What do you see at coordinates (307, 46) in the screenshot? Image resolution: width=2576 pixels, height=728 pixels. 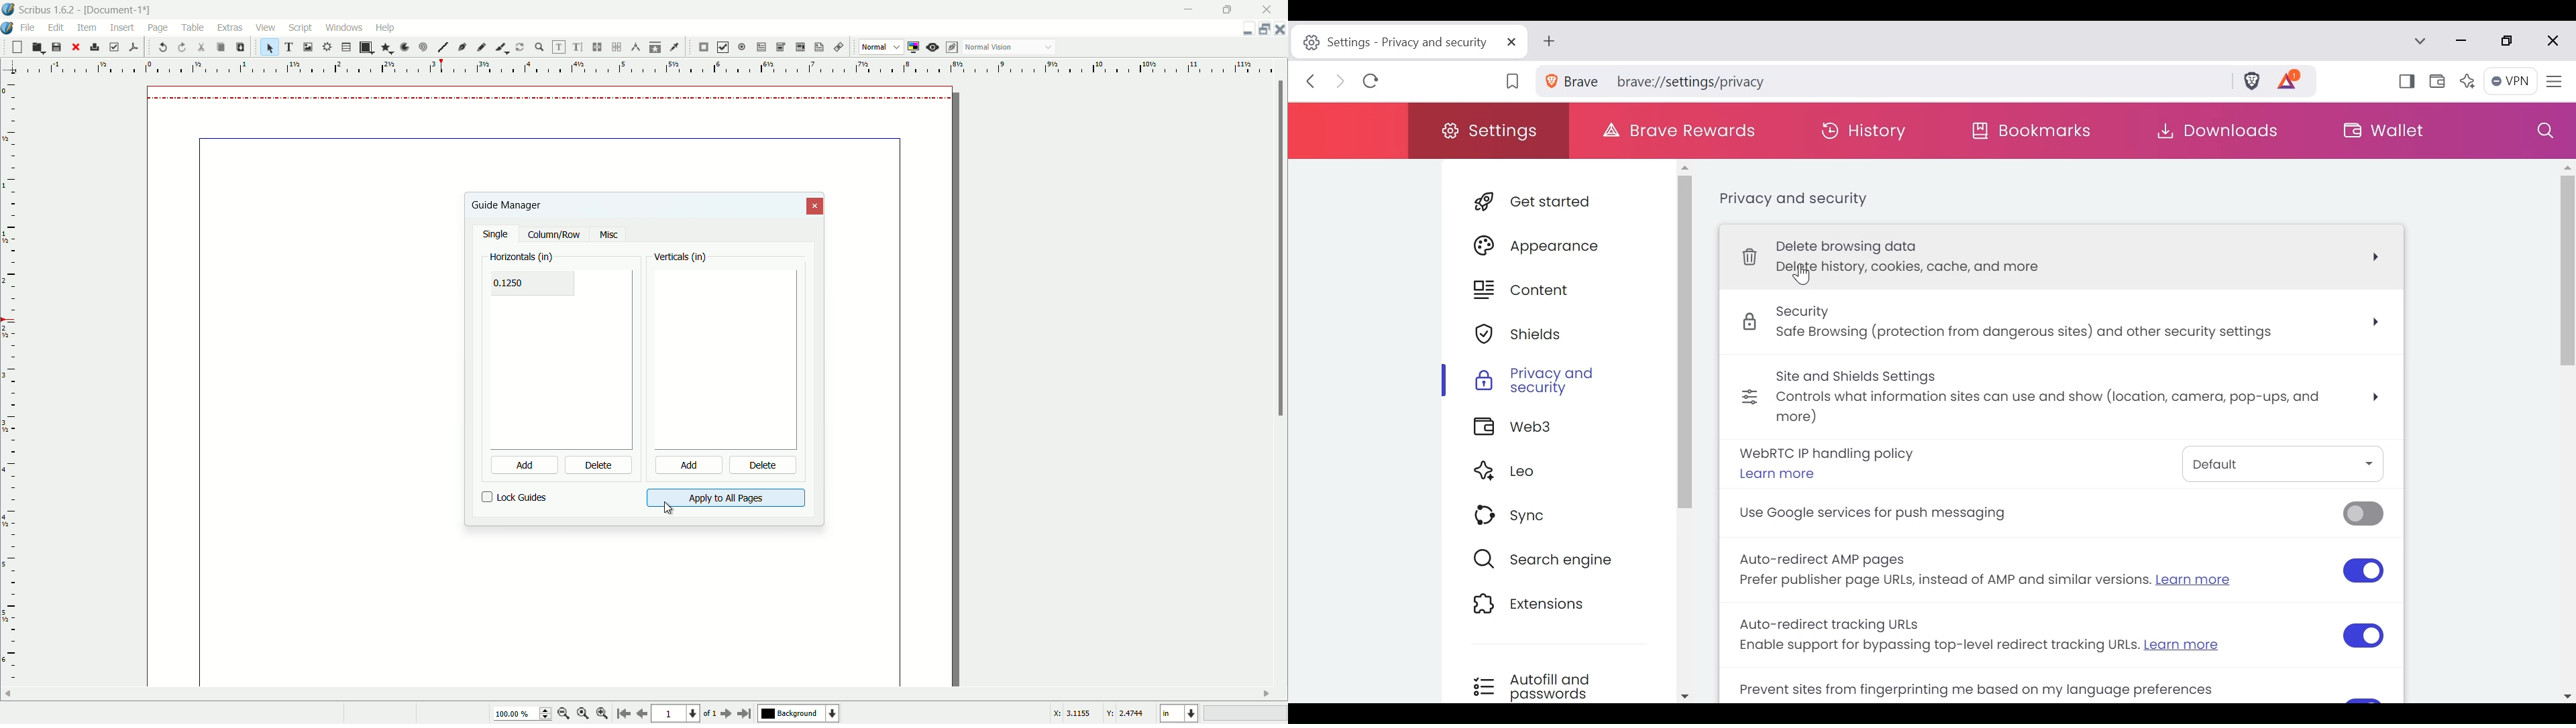 I see `image frame` at bounding box center [307, 46].